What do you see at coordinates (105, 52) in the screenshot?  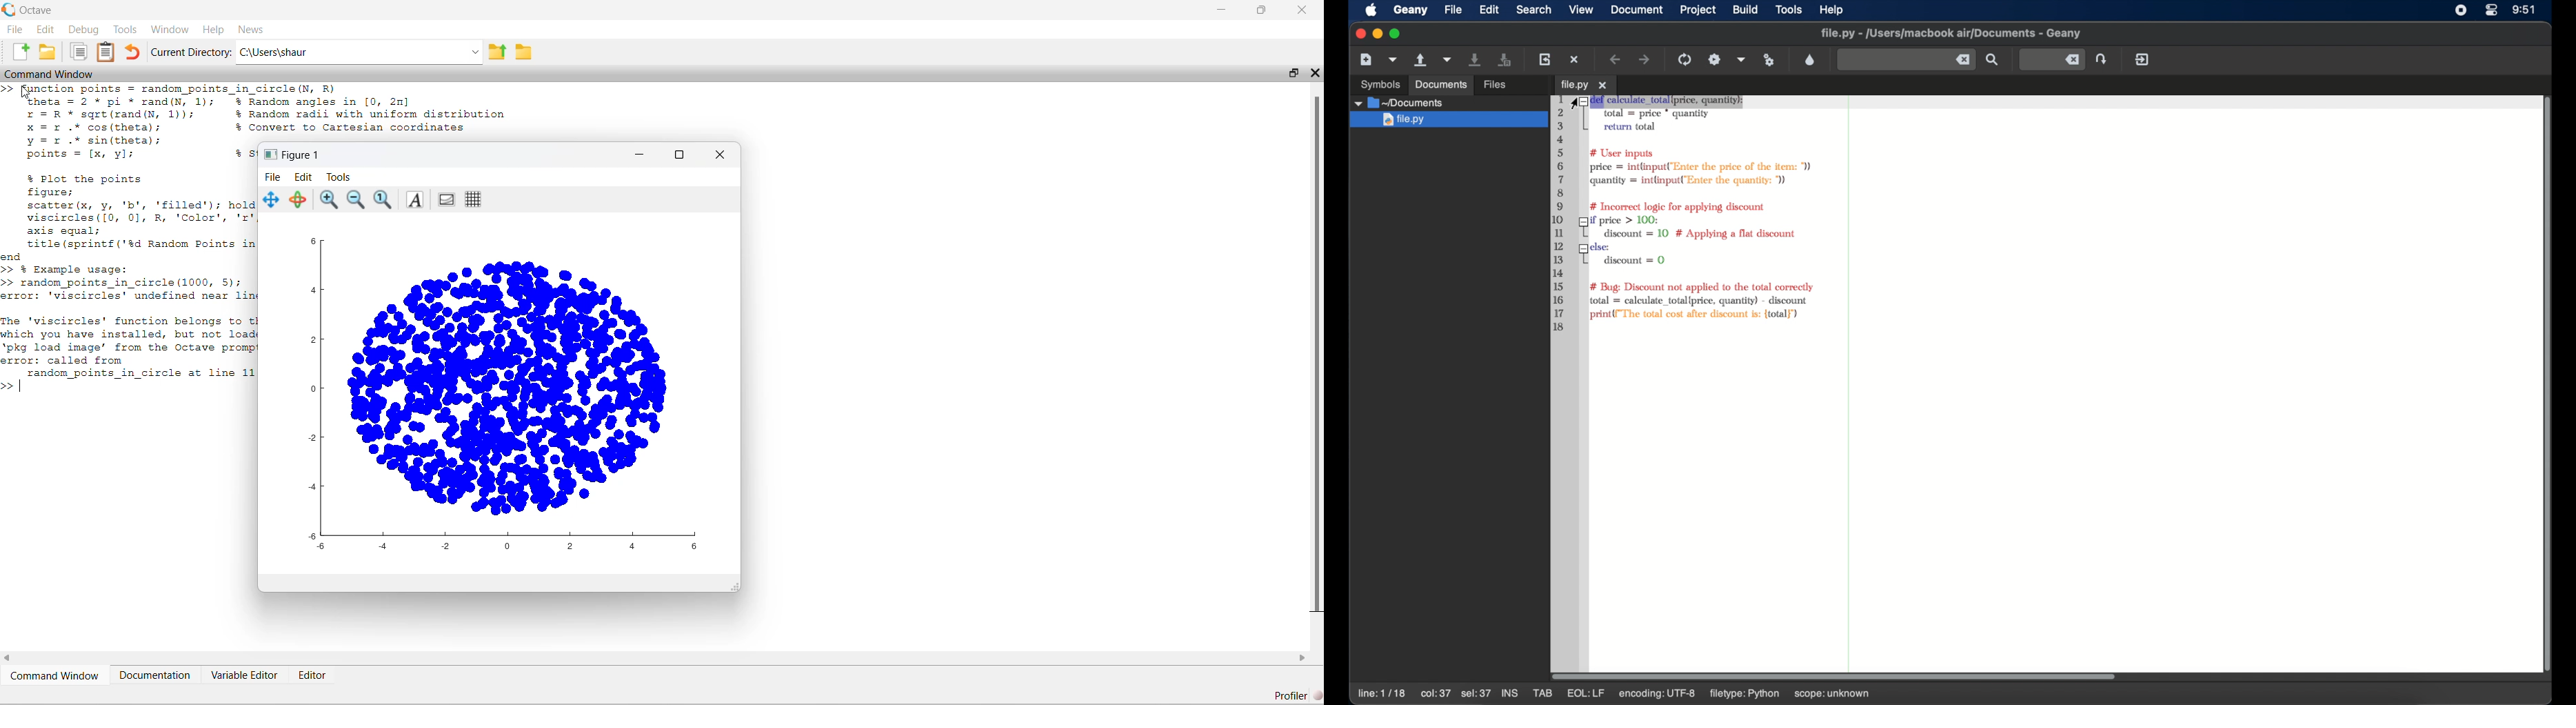 I see `Paste` at bounding box center [105, 52].